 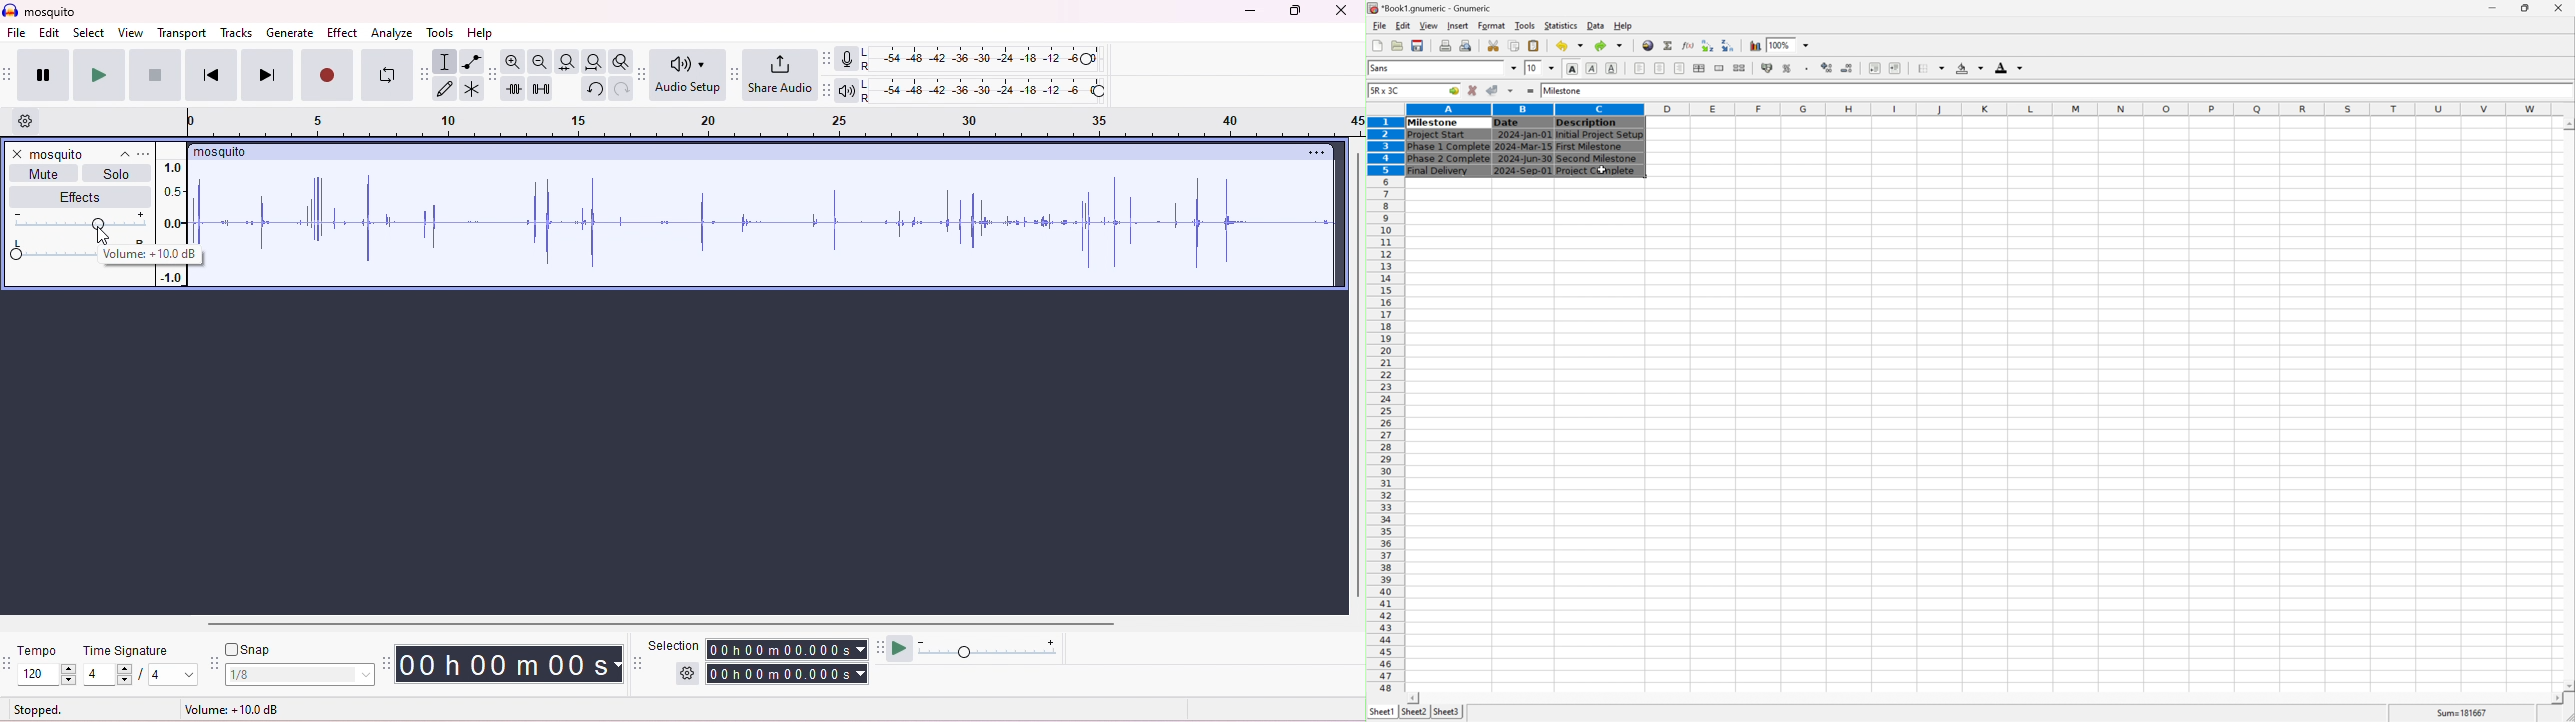 I want to click on decrease indent, so click(x=1875, y=69).